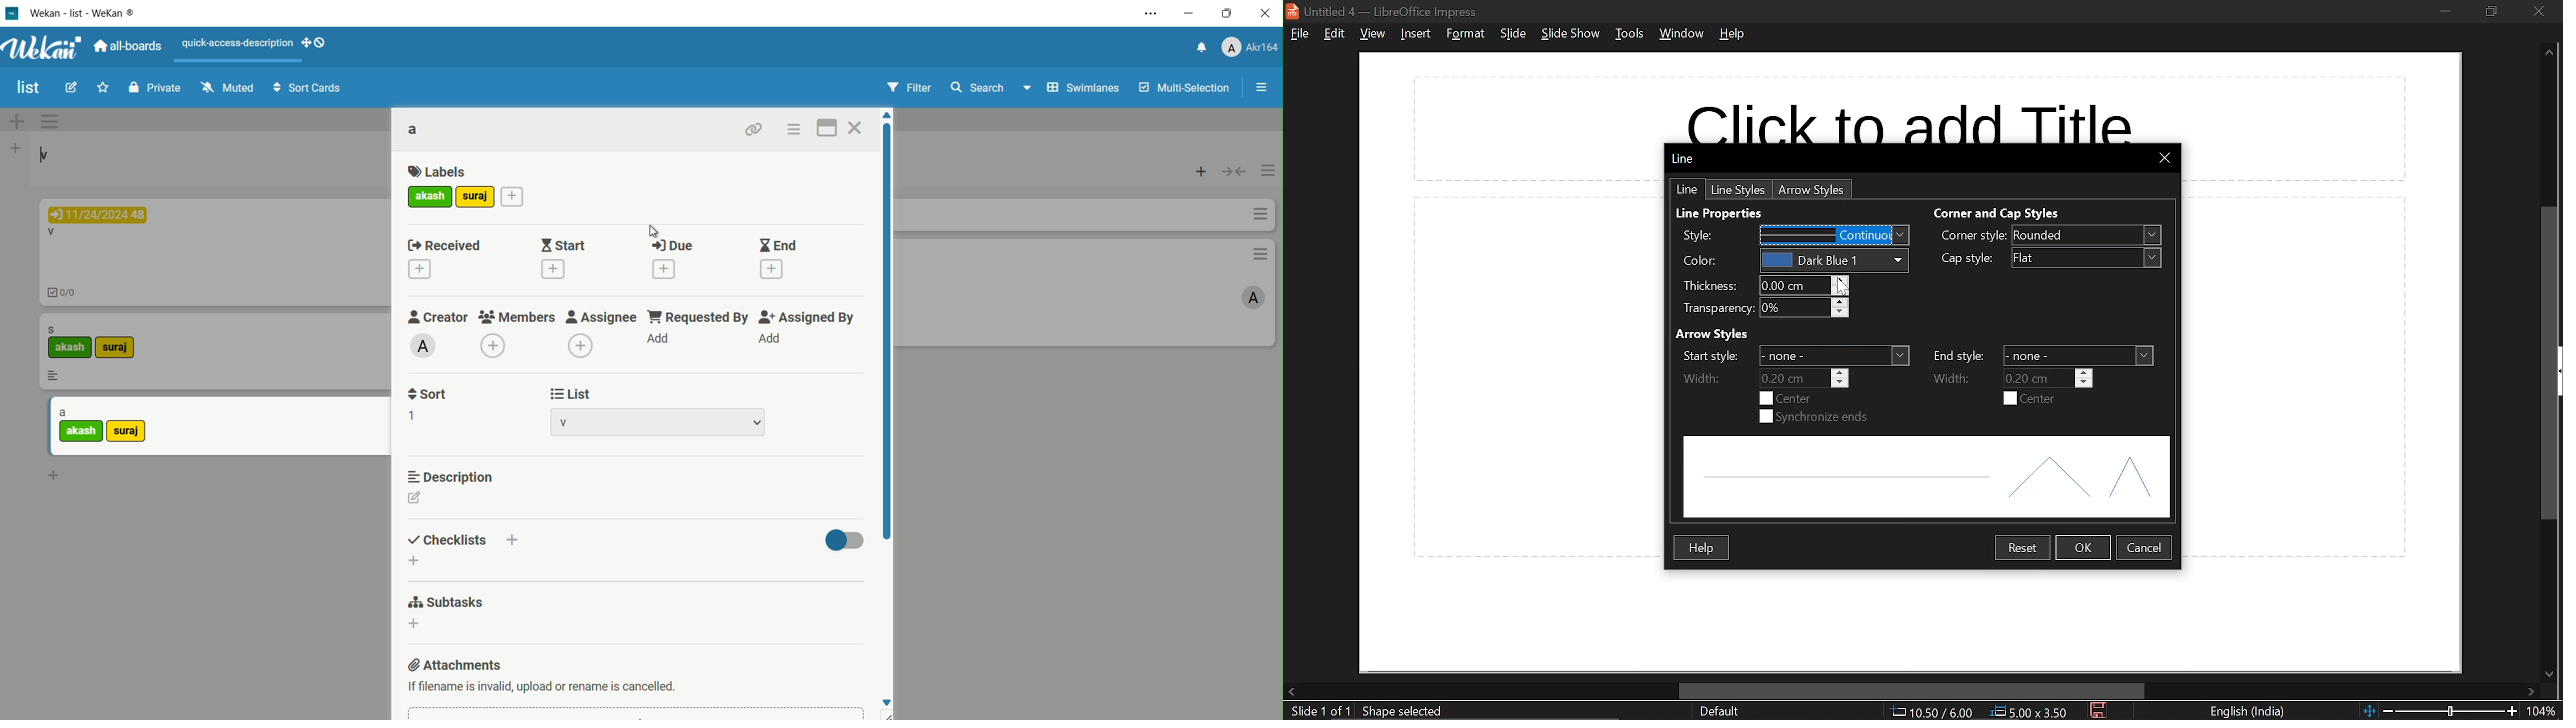 Image resolution: width=2576 pixels, height=728 pixels. What do you see at coordinates (699, 317) in the screenshot?
I see `requested by` at bounding box center [699, 317].